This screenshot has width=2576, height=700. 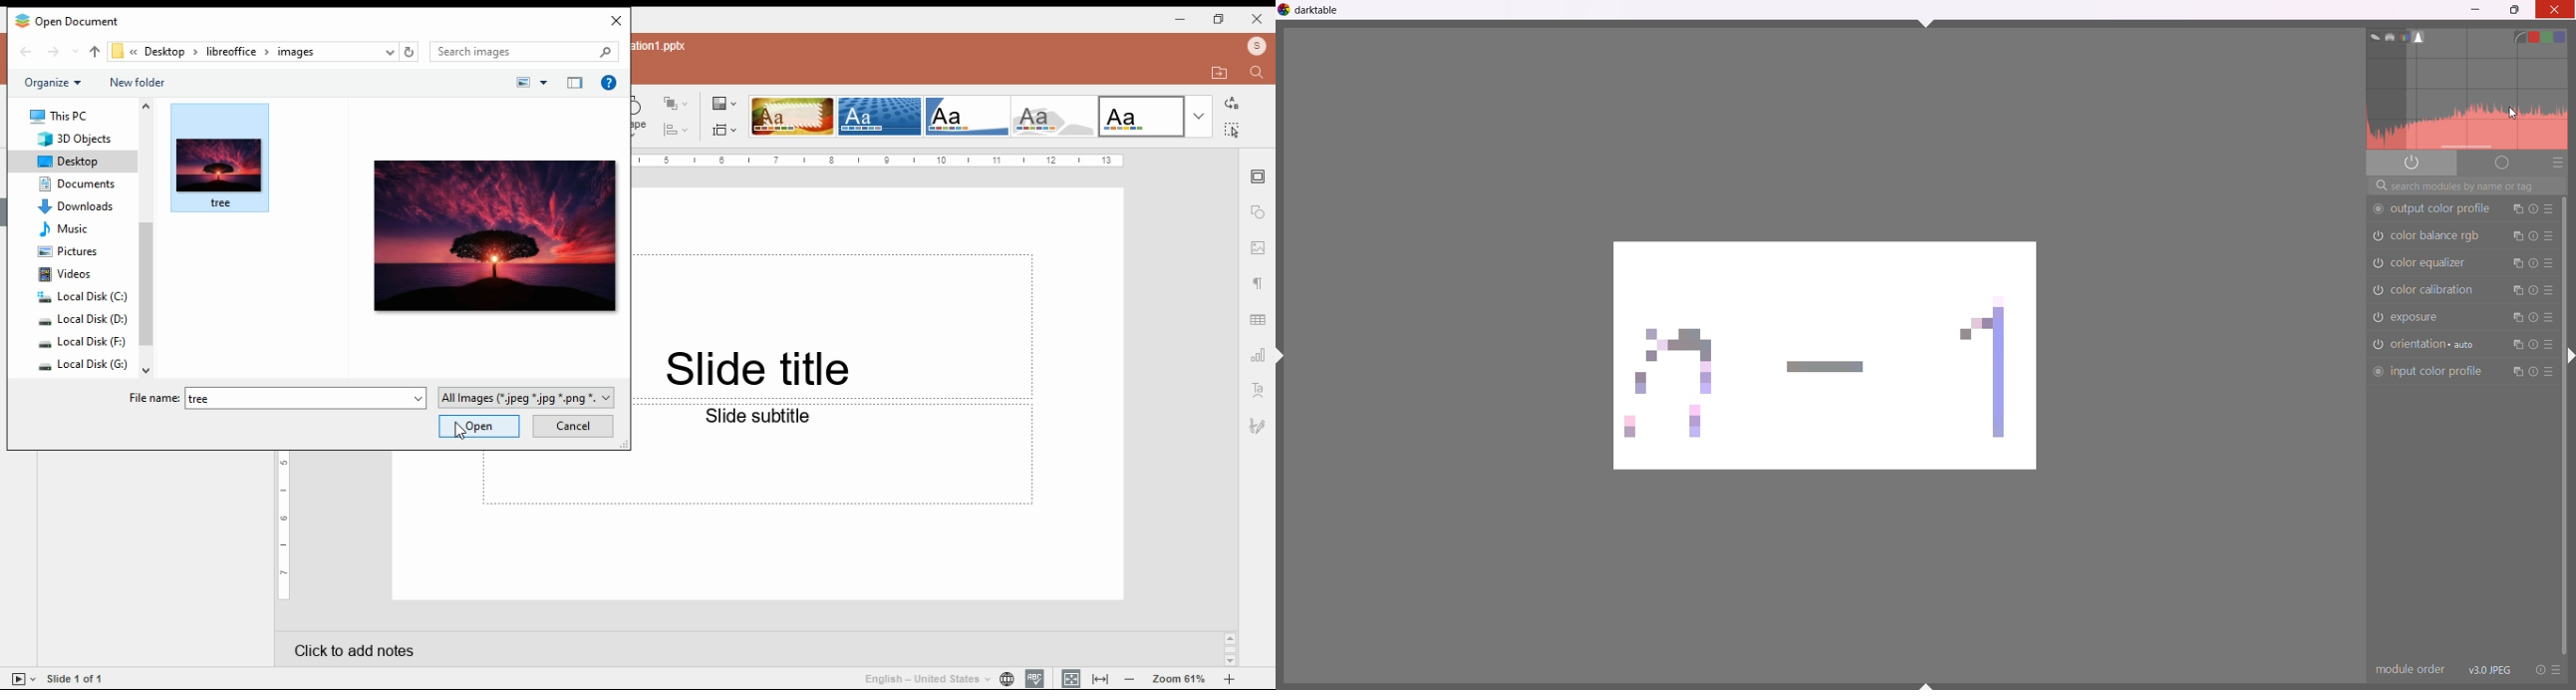 What do you see at coordinates (1006, 678) in the screenshot?
I see `set slide language` at bounding box center [1006, 678].